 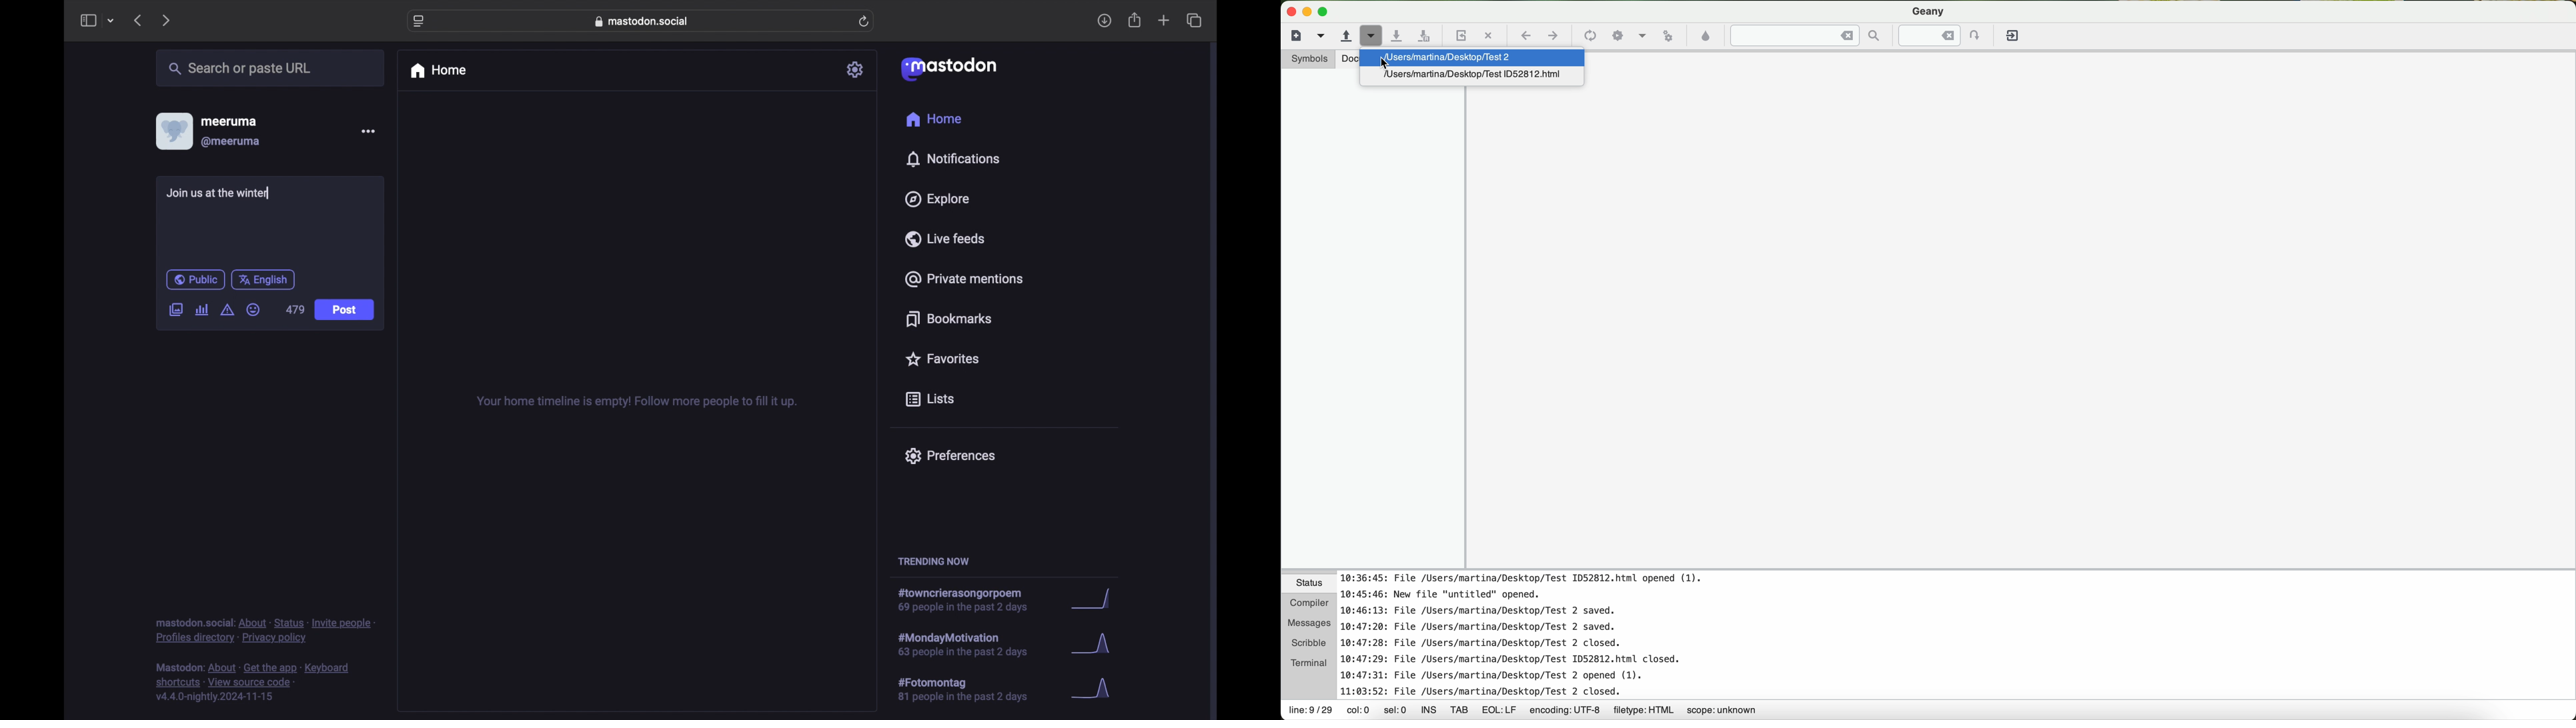 I want to click on scribble, so click(x=1306, y=643).